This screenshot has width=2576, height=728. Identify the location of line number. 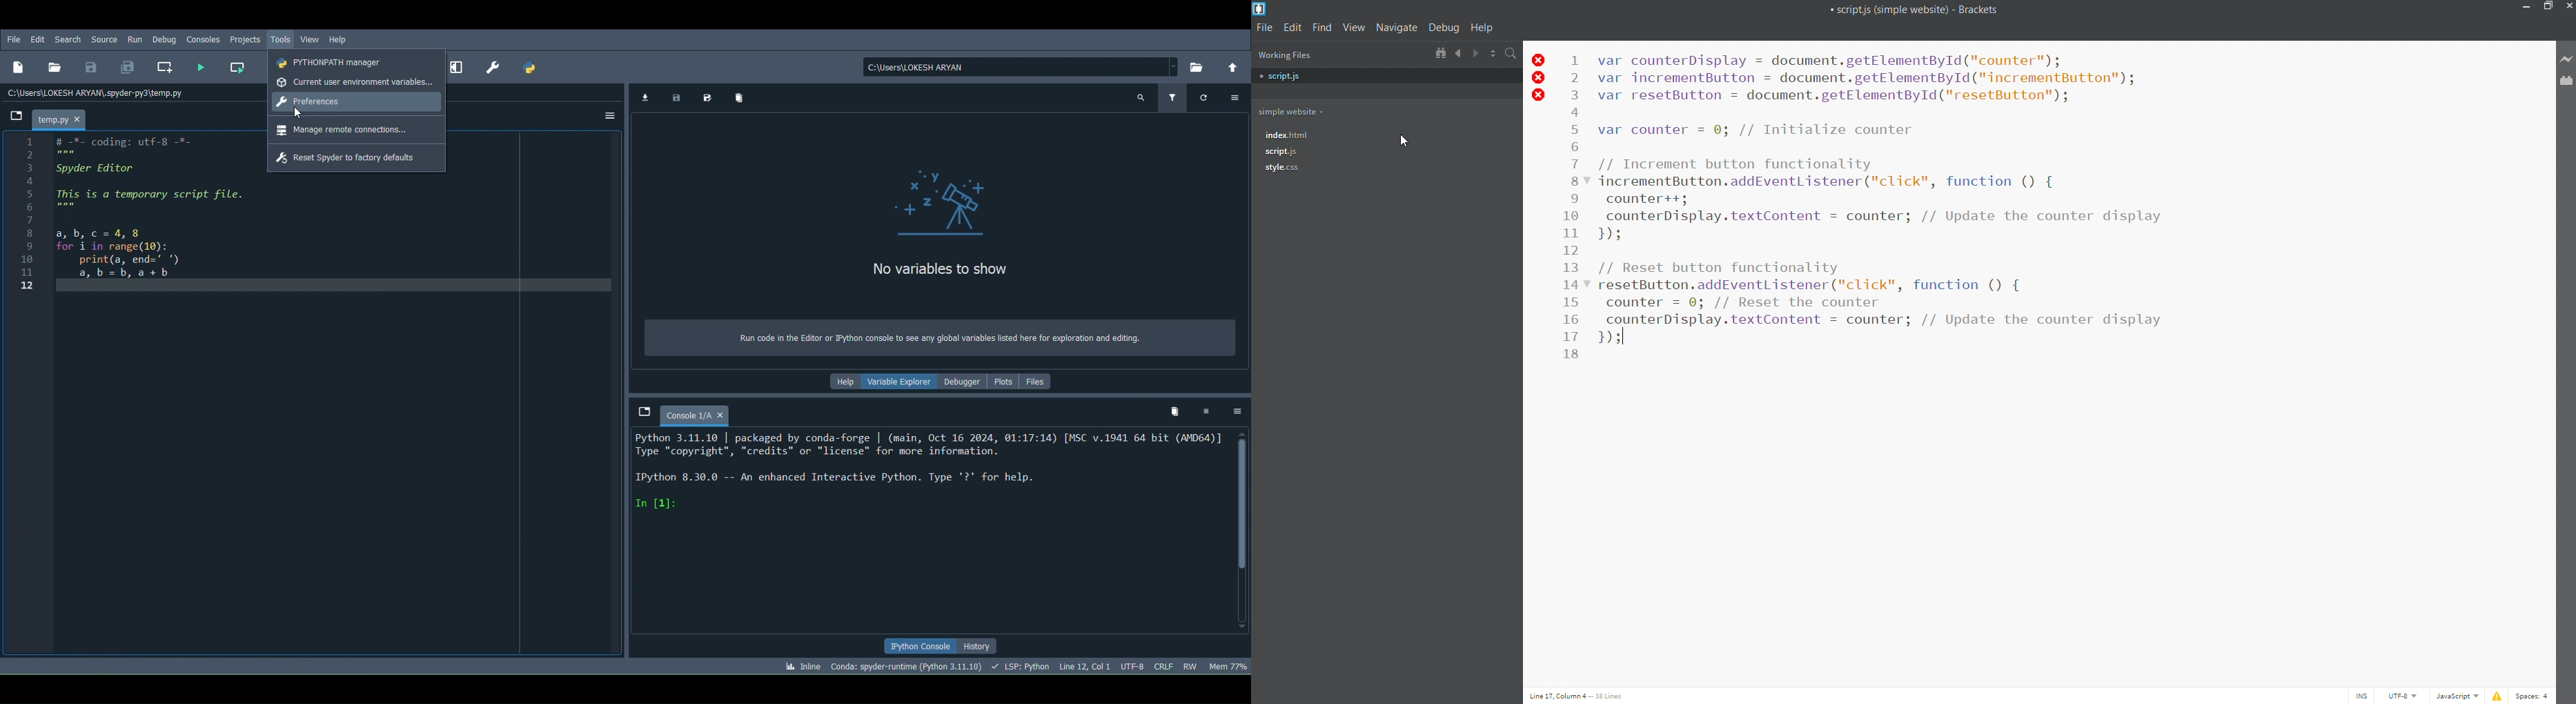
(1573, 206).